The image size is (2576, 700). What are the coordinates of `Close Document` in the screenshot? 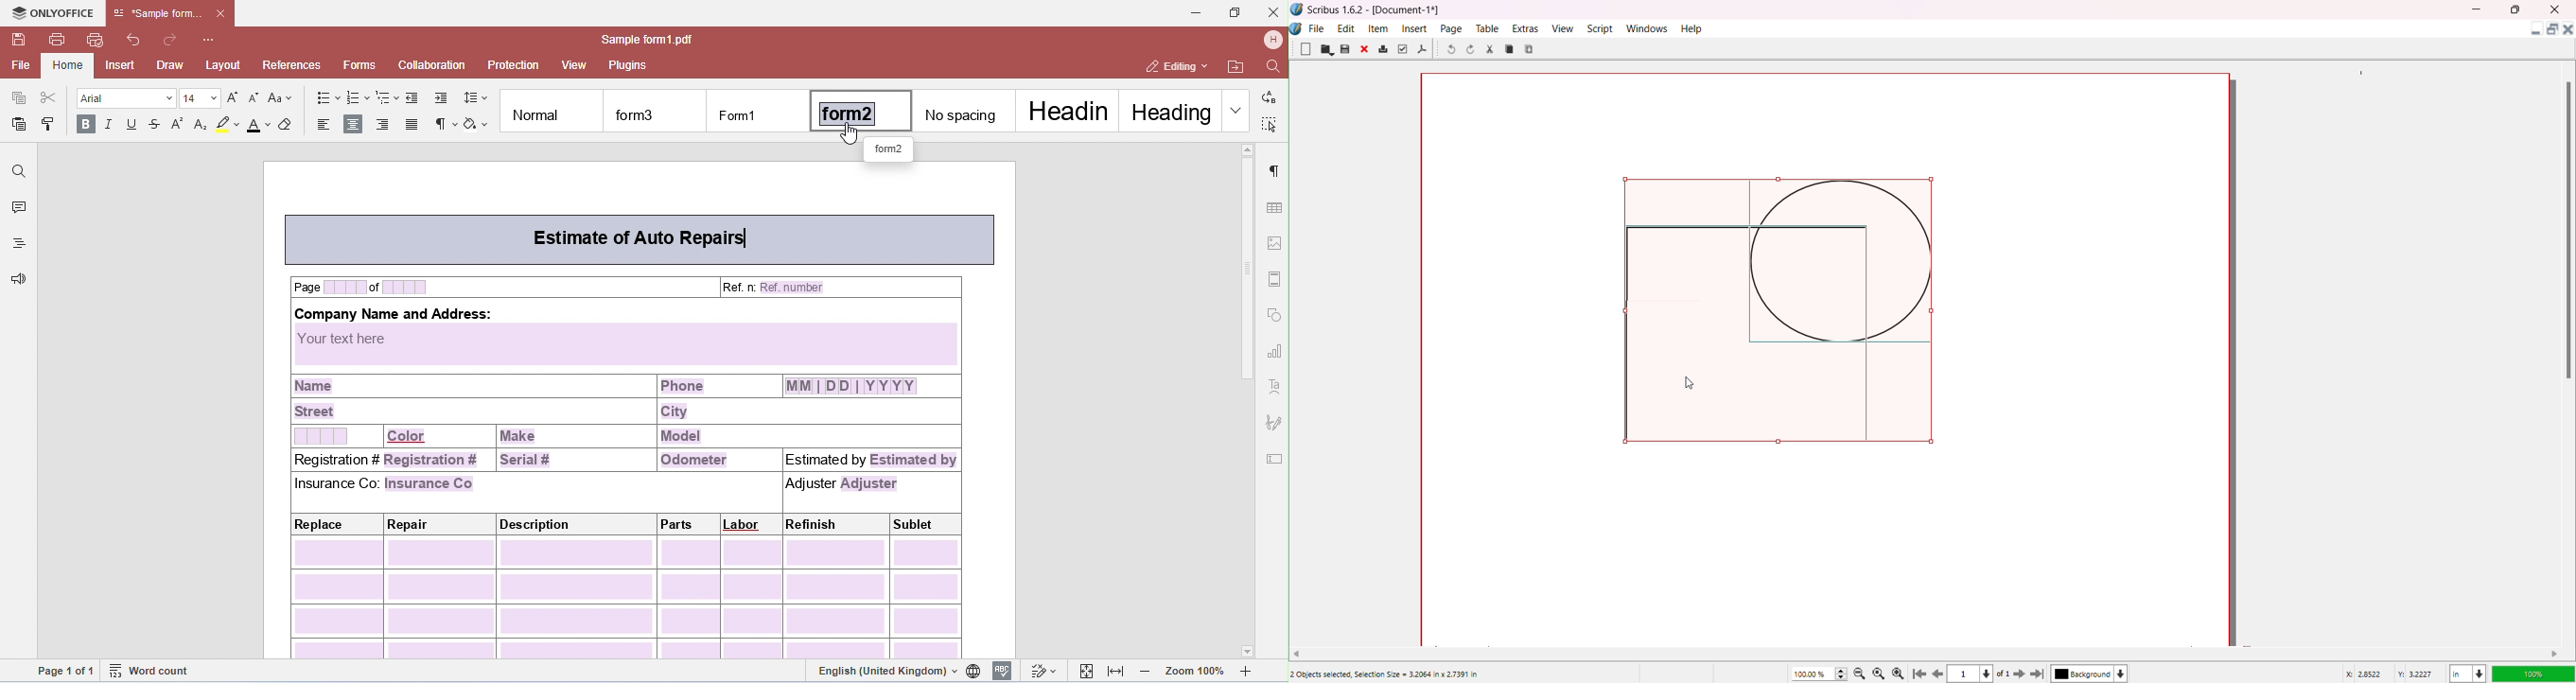 It's located at (2569, 32).